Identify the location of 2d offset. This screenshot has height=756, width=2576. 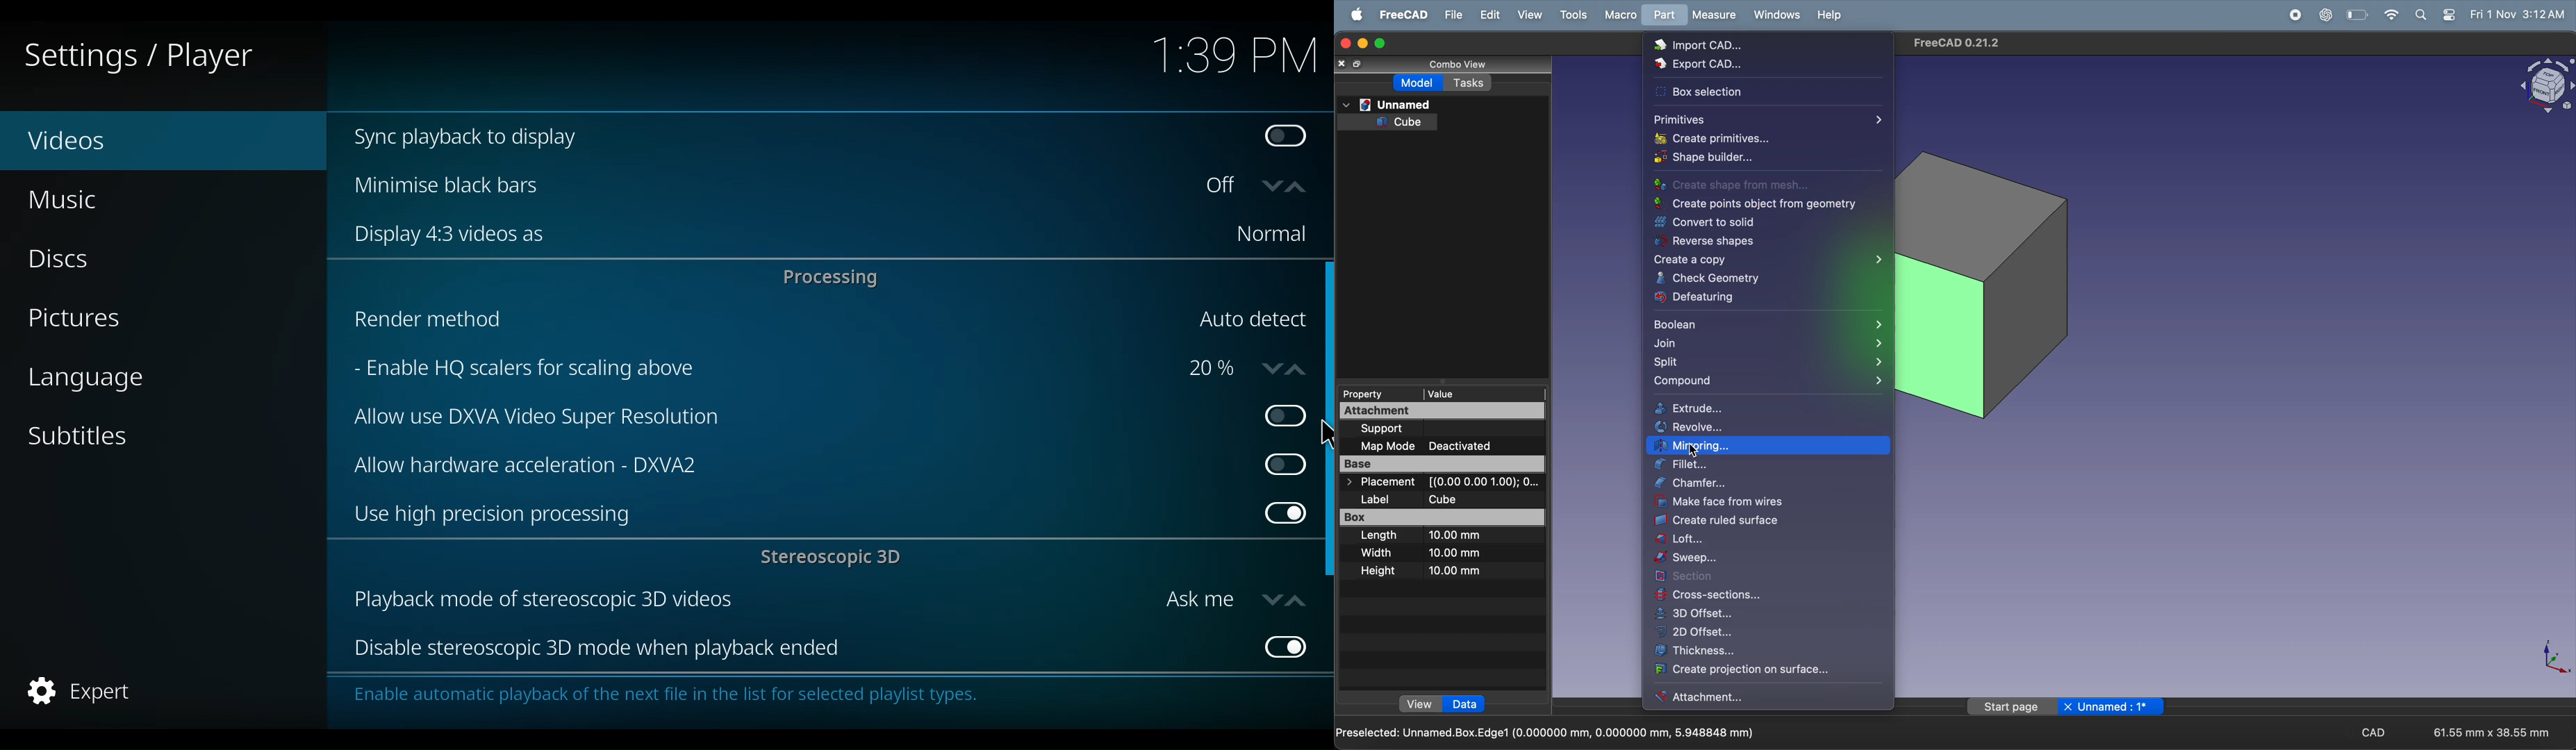
(1758, 632).